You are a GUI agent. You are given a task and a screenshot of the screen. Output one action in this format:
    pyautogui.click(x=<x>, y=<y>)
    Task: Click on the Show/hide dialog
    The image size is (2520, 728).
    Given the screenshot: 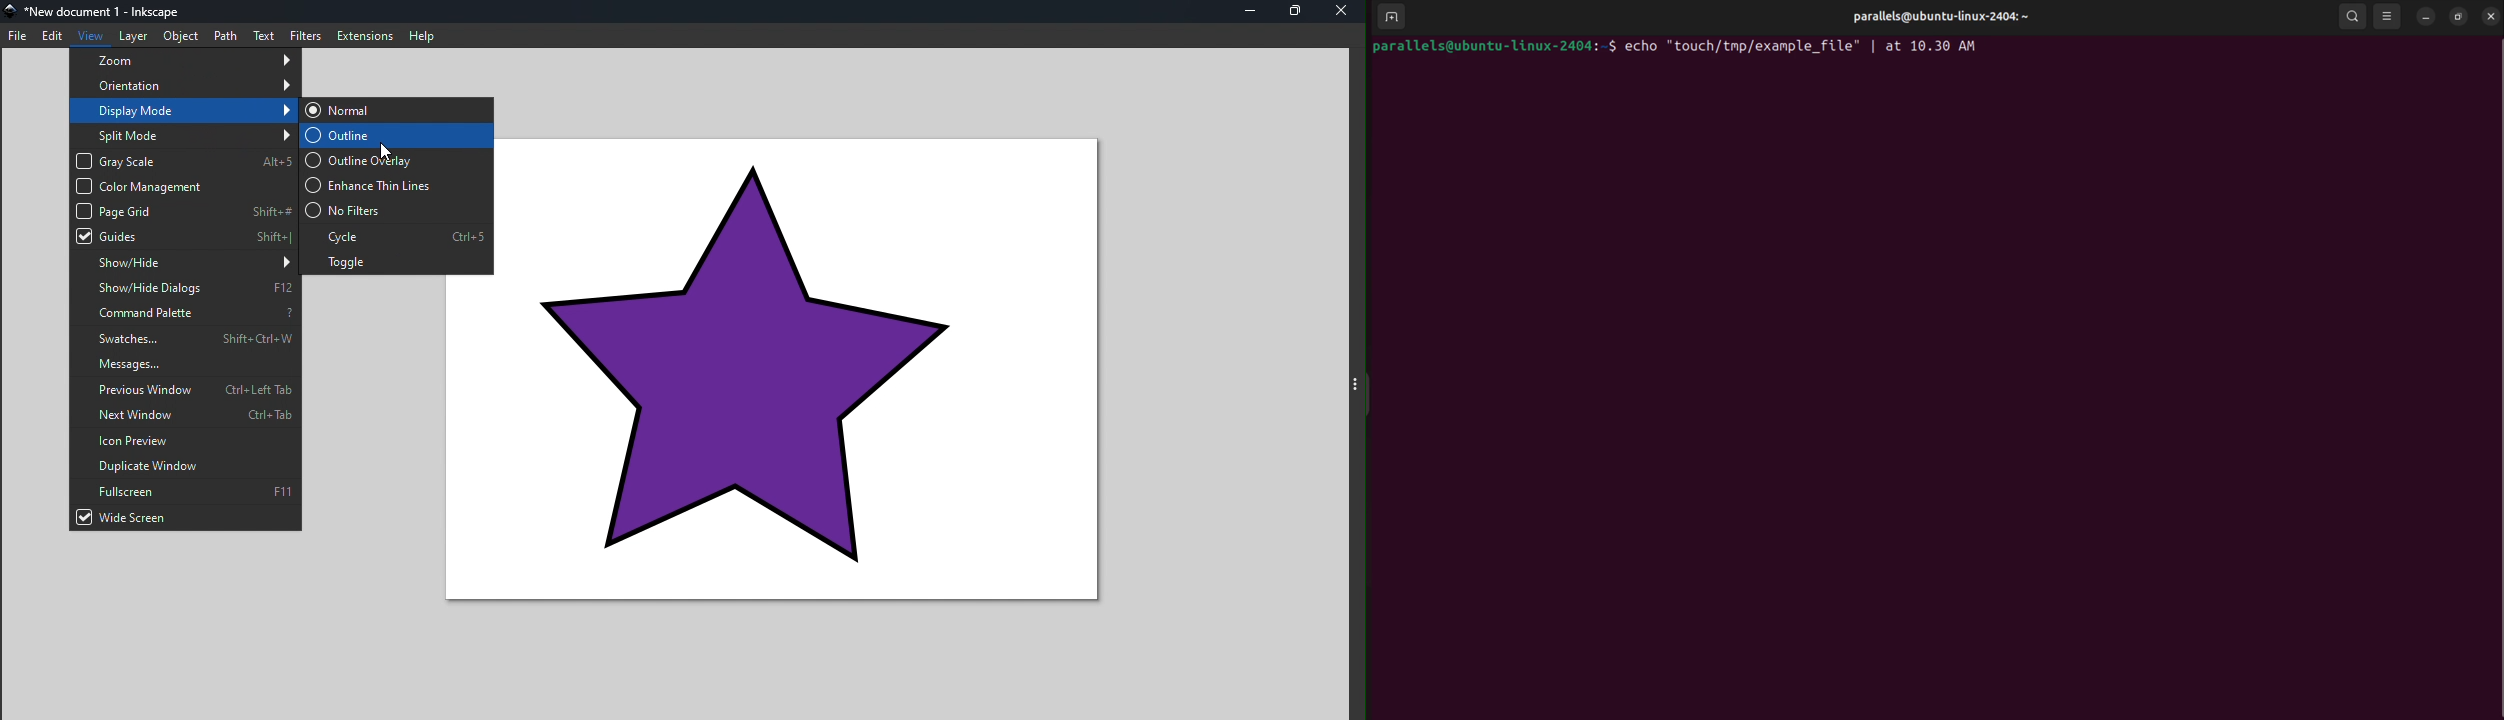 What is the action you would take?
    pyautogui.click(x=186, y=286)
    